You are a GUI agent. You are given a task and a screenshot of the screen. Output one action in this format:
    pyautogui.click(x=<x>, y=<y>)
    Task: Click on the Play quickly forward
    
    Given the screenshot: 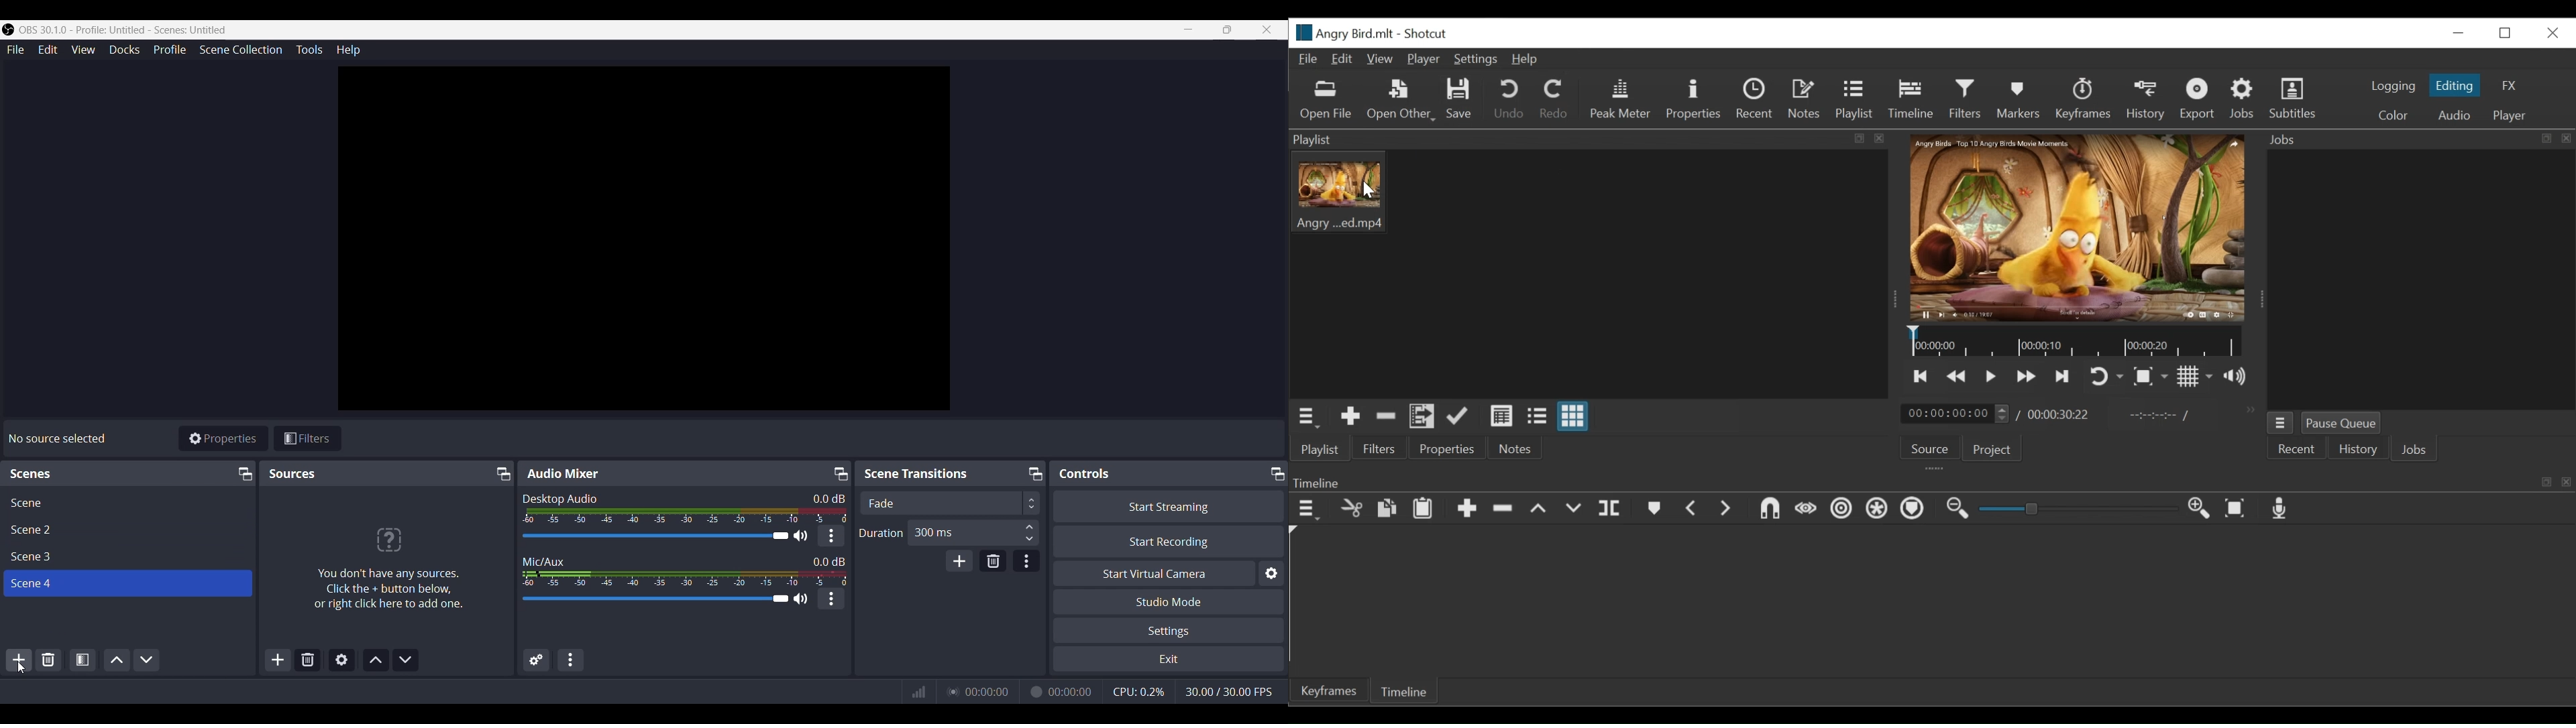 What is the action you would take?
    pyautogui.click(x=1957, y=375)
    